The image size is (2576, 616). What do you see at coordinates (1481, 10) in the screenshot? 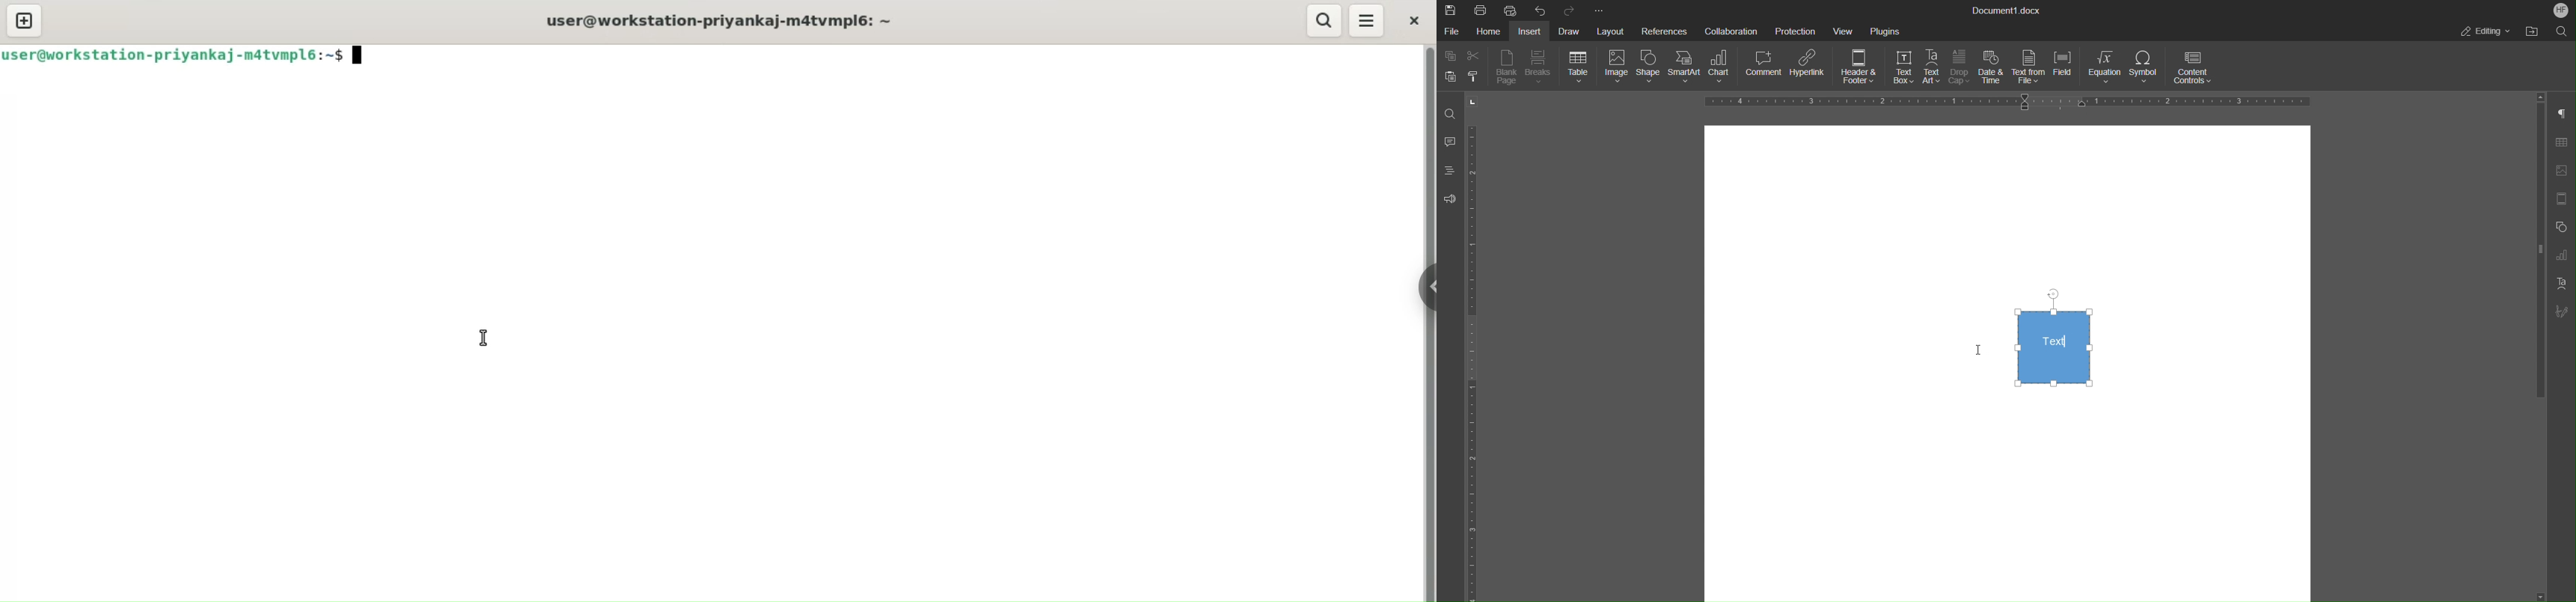
I see `Print` at bounding box center [1481, 10].